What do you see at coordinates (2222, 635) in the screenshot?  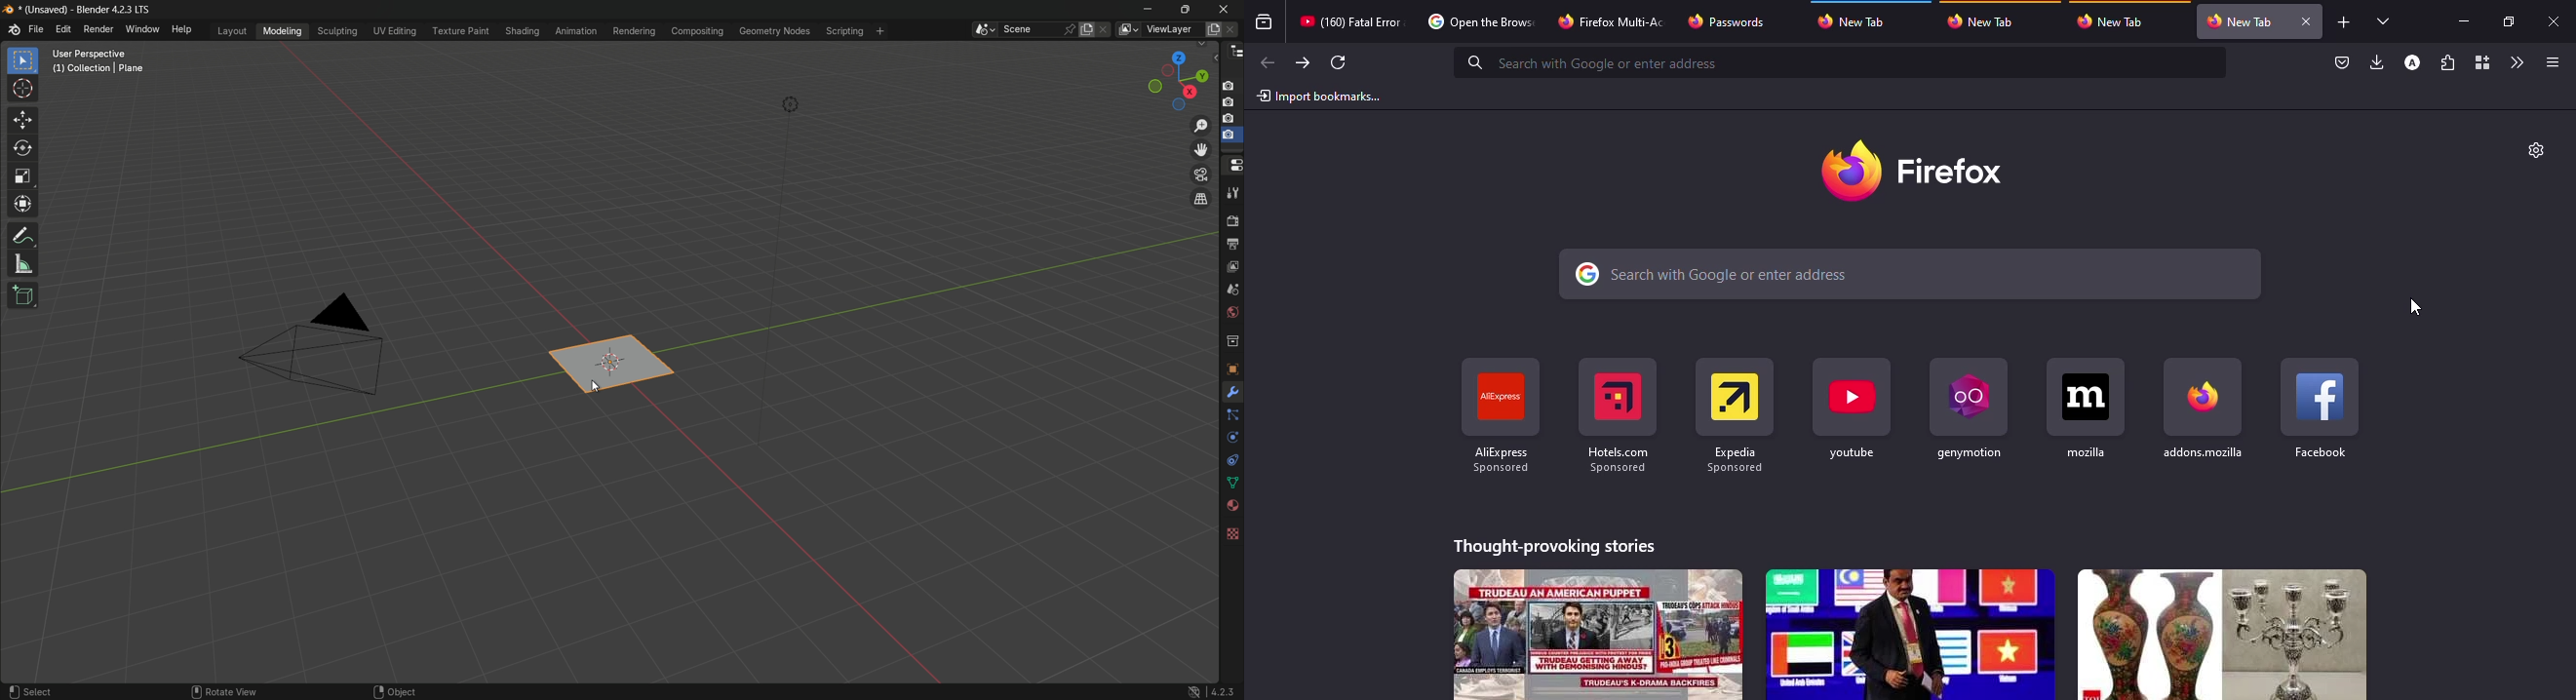 I see `story` at bounding box center [2222, 635].